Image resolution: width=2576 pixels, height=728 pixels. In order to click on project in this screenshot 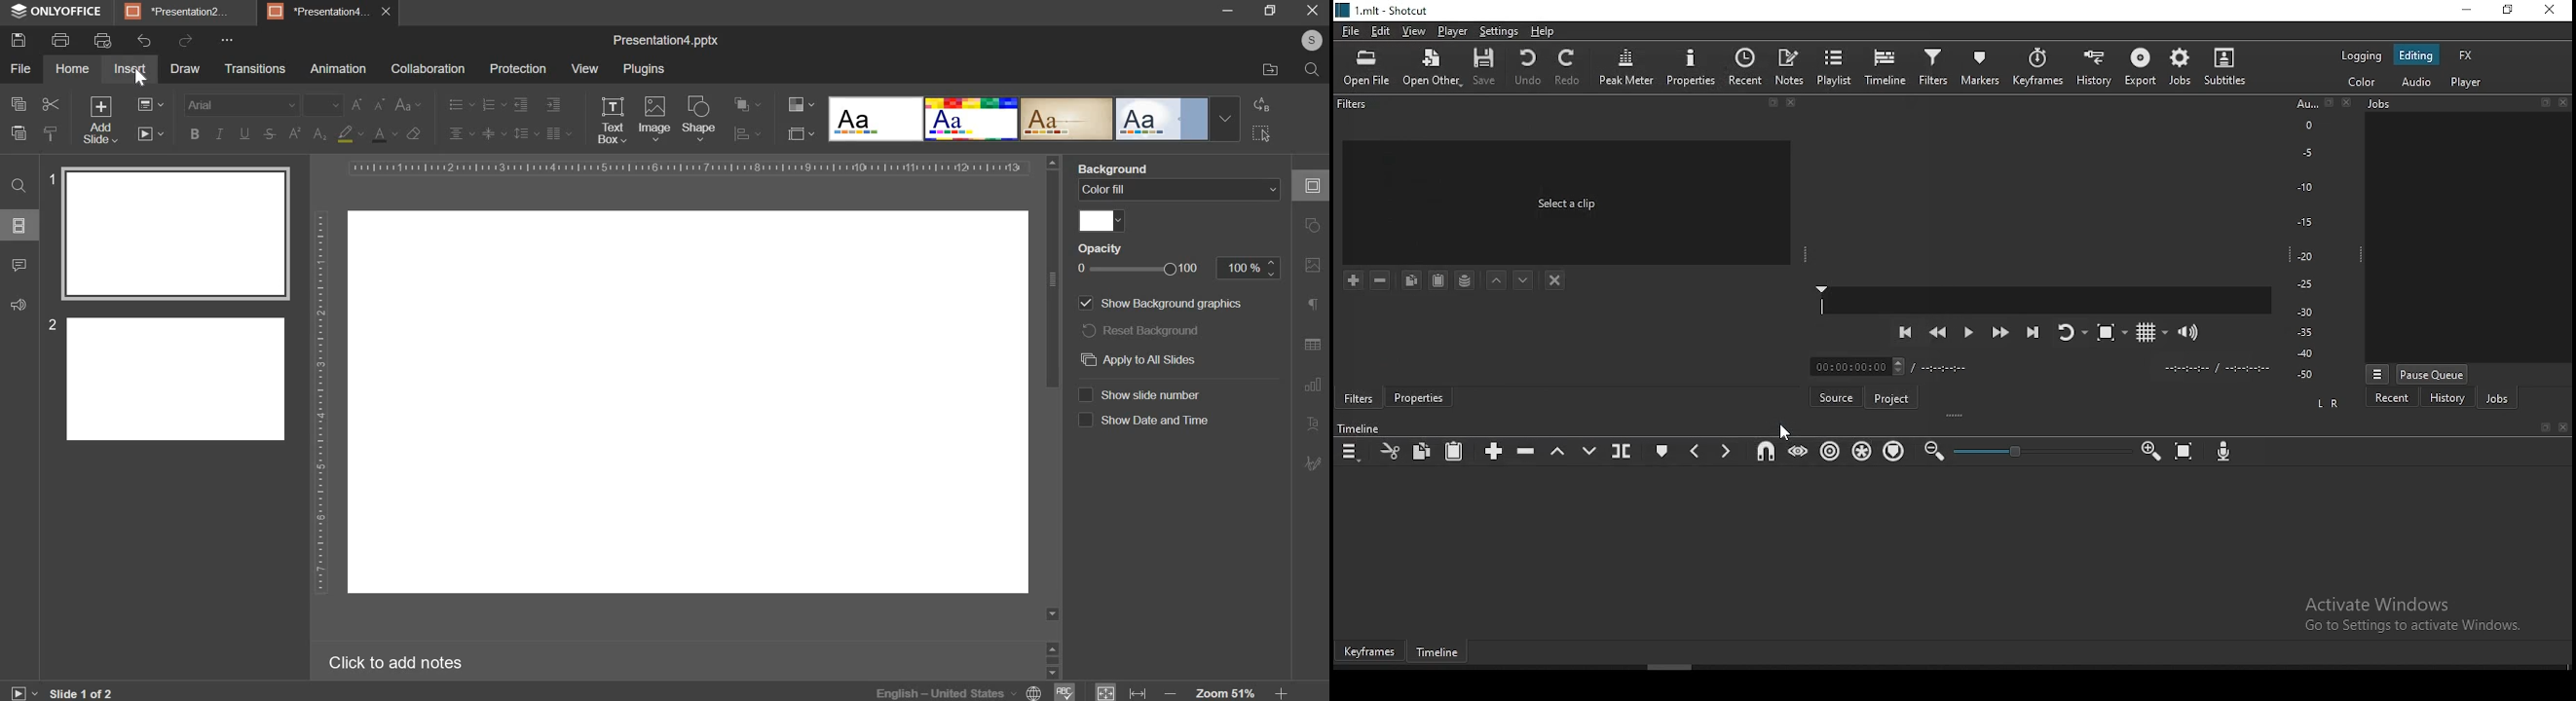, I will do `click(1893, 395)`.